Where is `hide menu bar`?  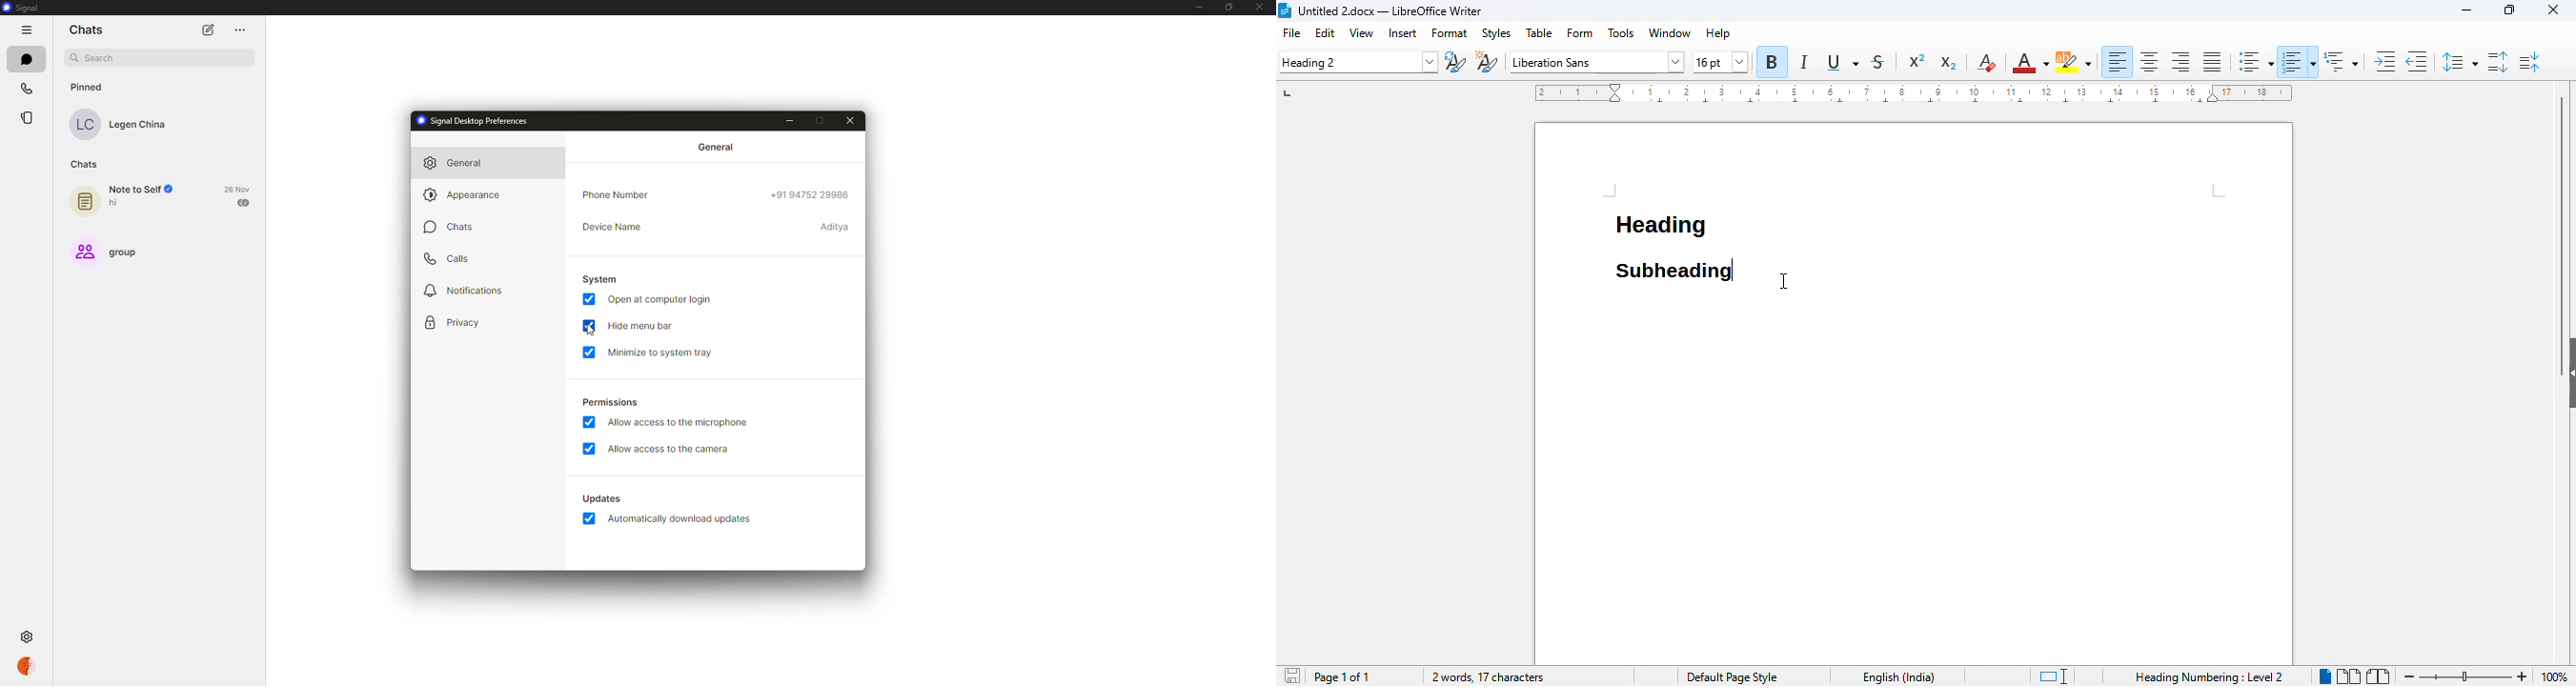
hide menu bar is located at coordinates (640, 327).